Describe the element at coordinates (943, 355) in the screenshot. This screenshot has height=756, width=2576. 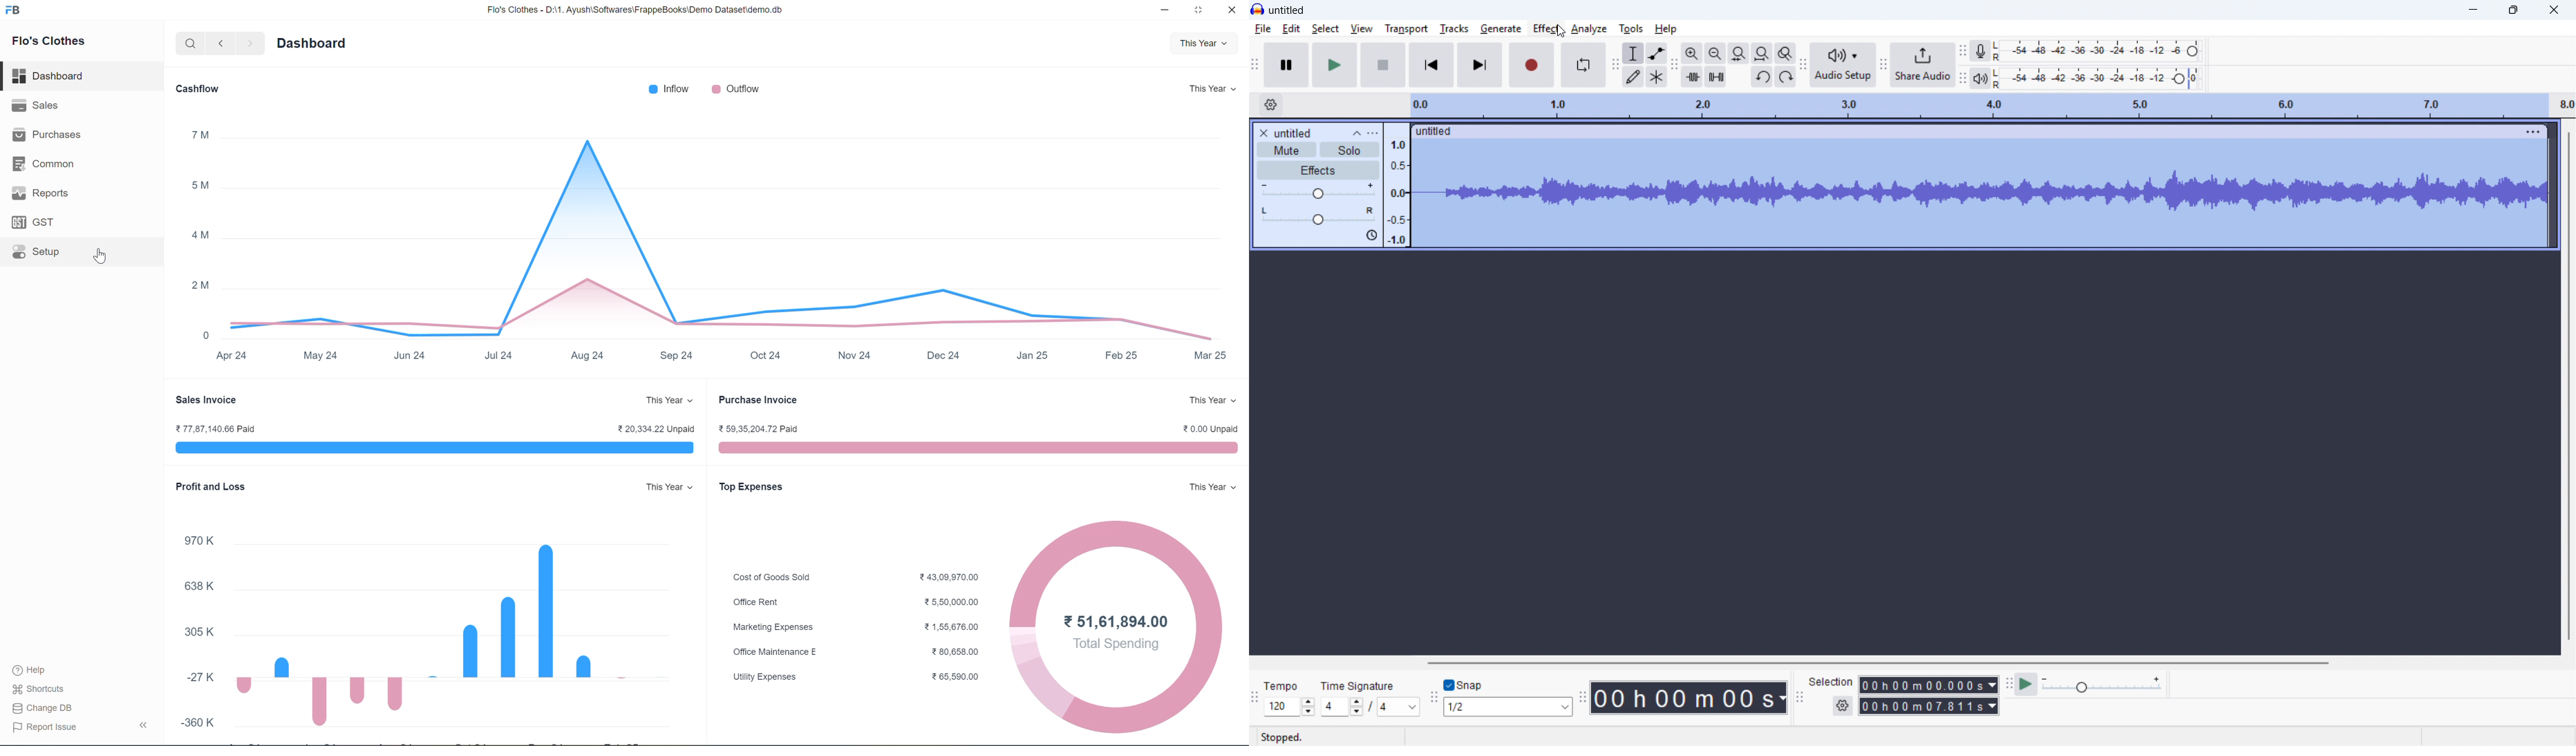
I see `Dec 24` at that location.